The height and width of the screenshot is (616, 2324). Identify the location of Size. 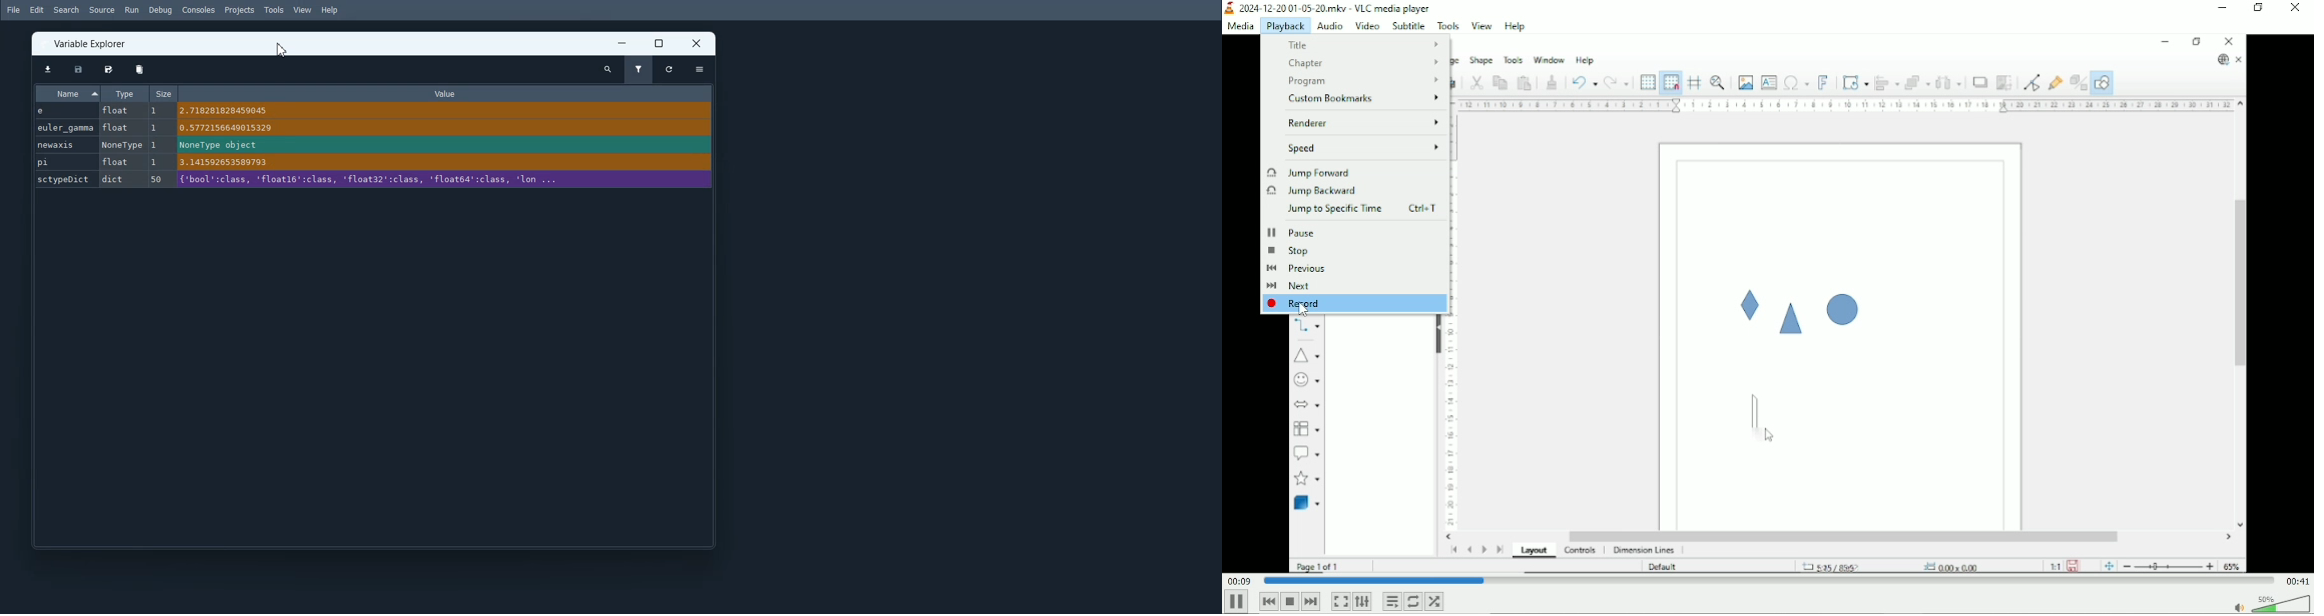
(164, 92).